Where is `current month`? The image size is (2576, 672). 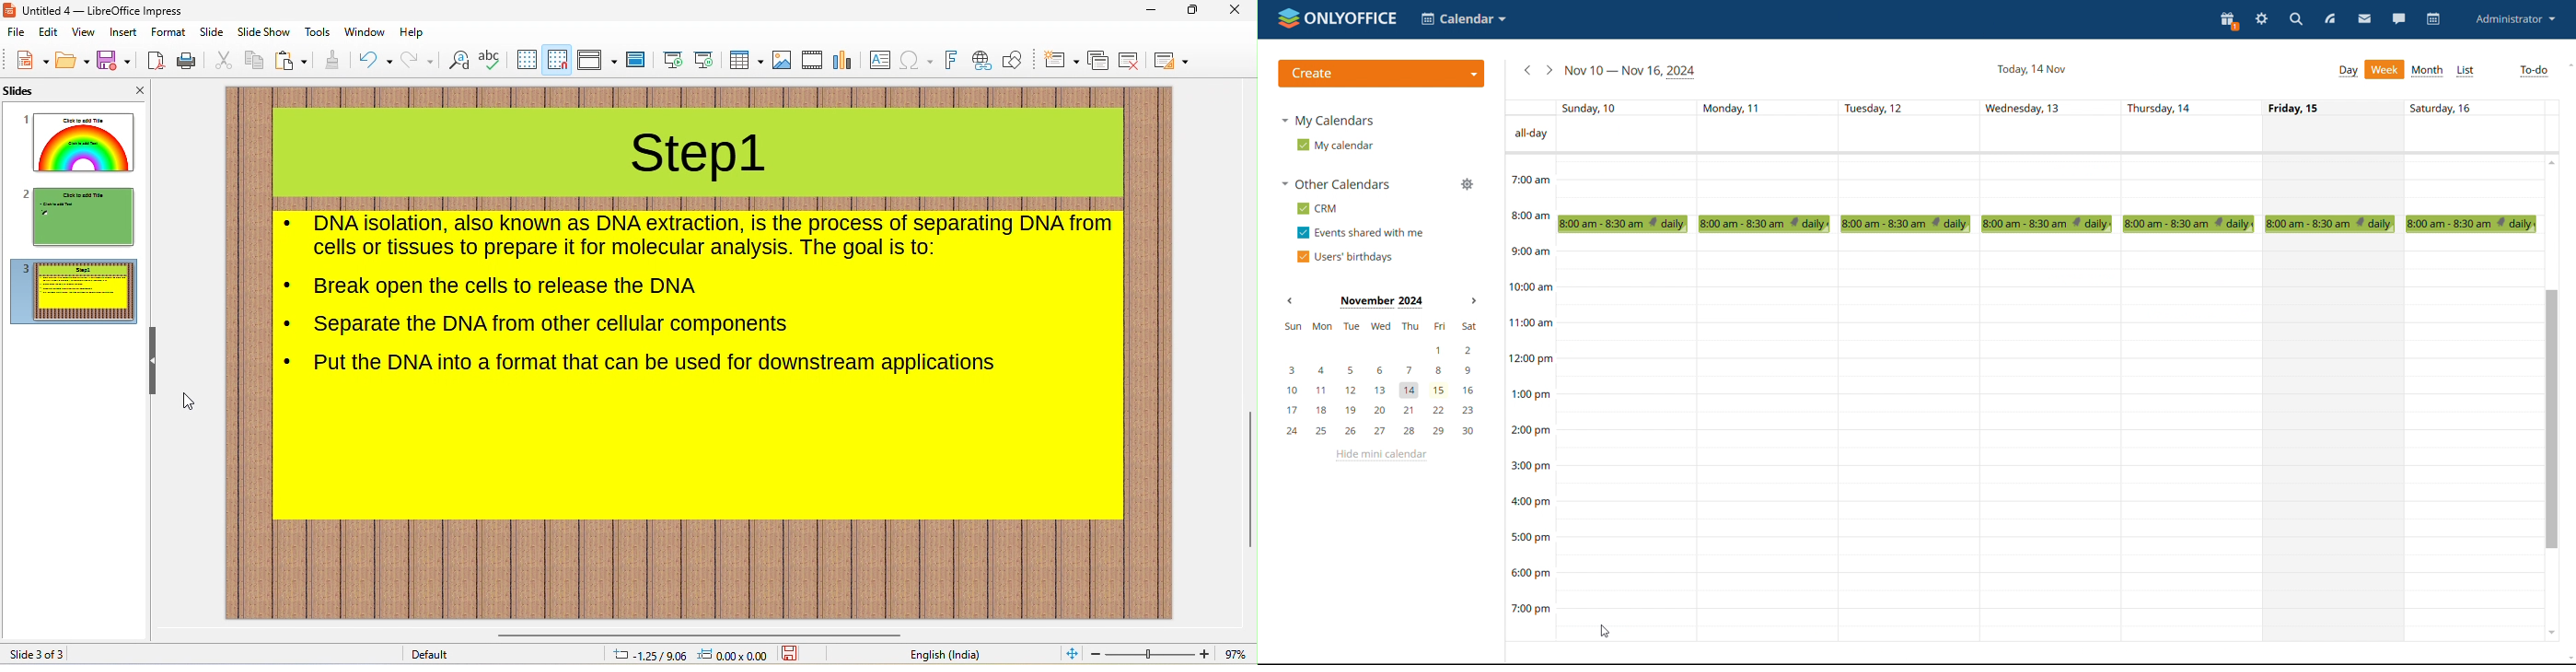 current month is located at coordinates (1380, 301).